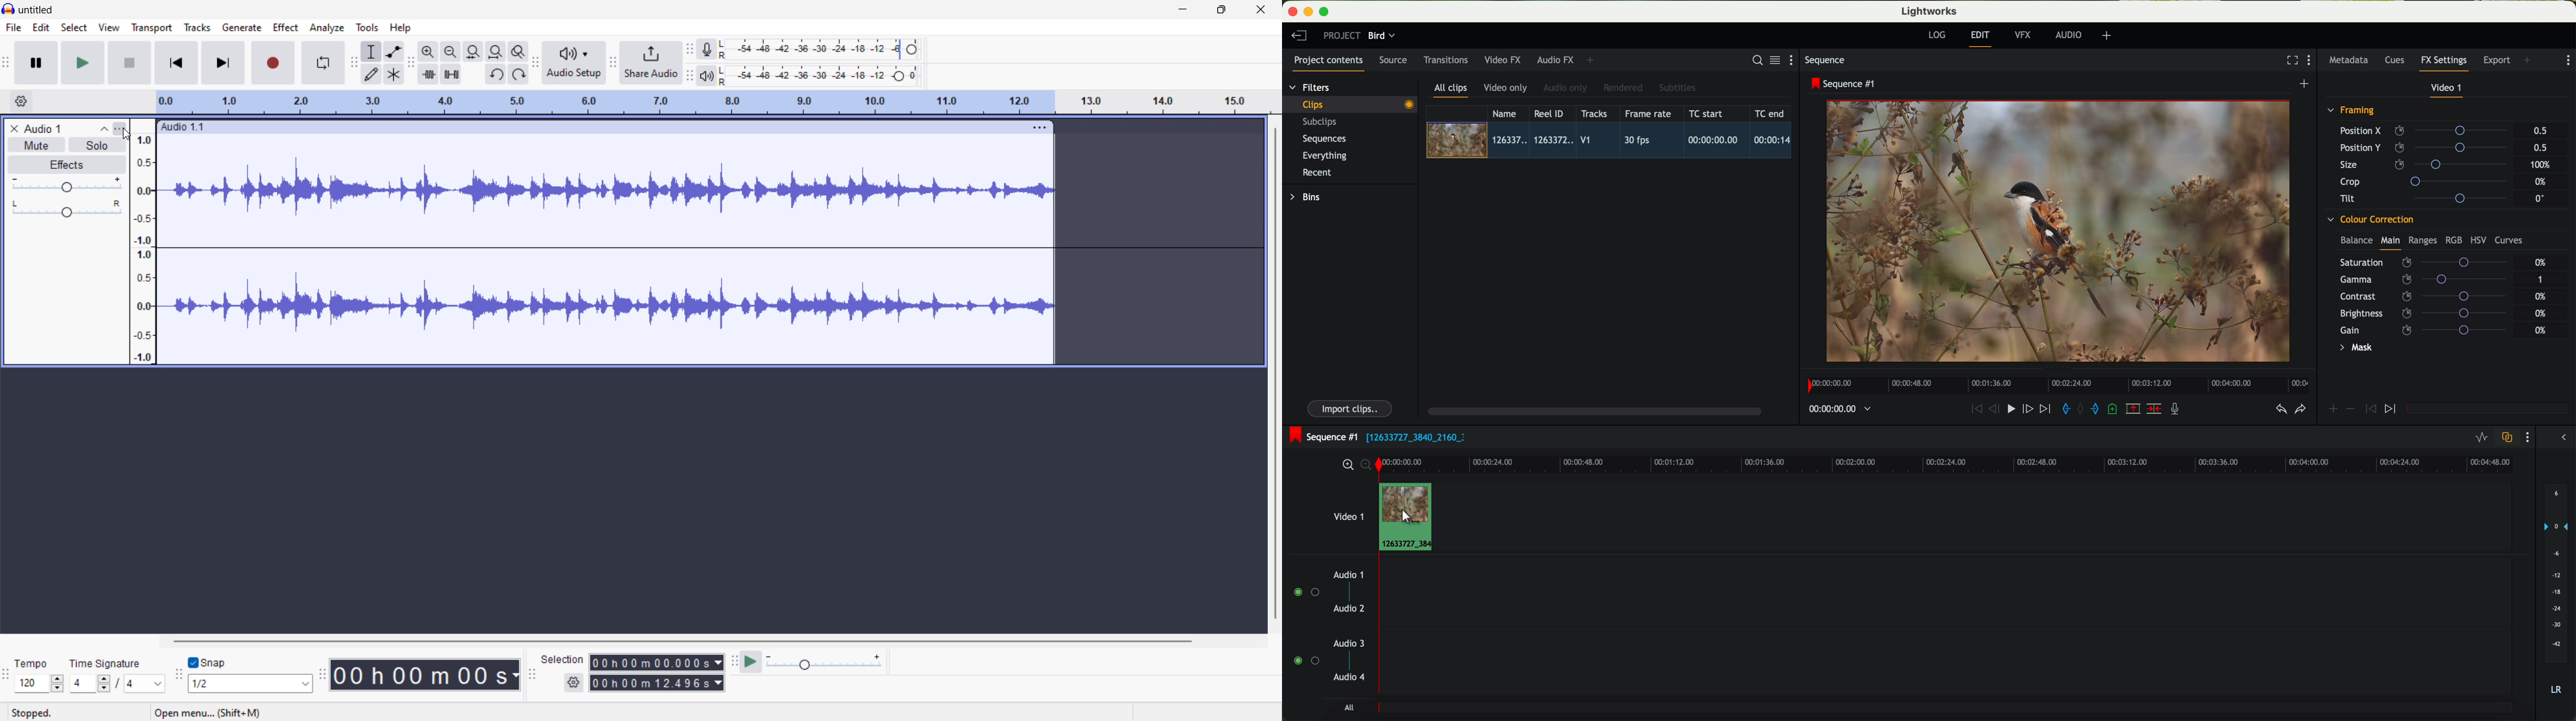 This screenshot has height=728, width=2576. What do you see at coordinates (2369, 220) in the screenshot?
I see `colour correction` at bounding box center [2369, 220].